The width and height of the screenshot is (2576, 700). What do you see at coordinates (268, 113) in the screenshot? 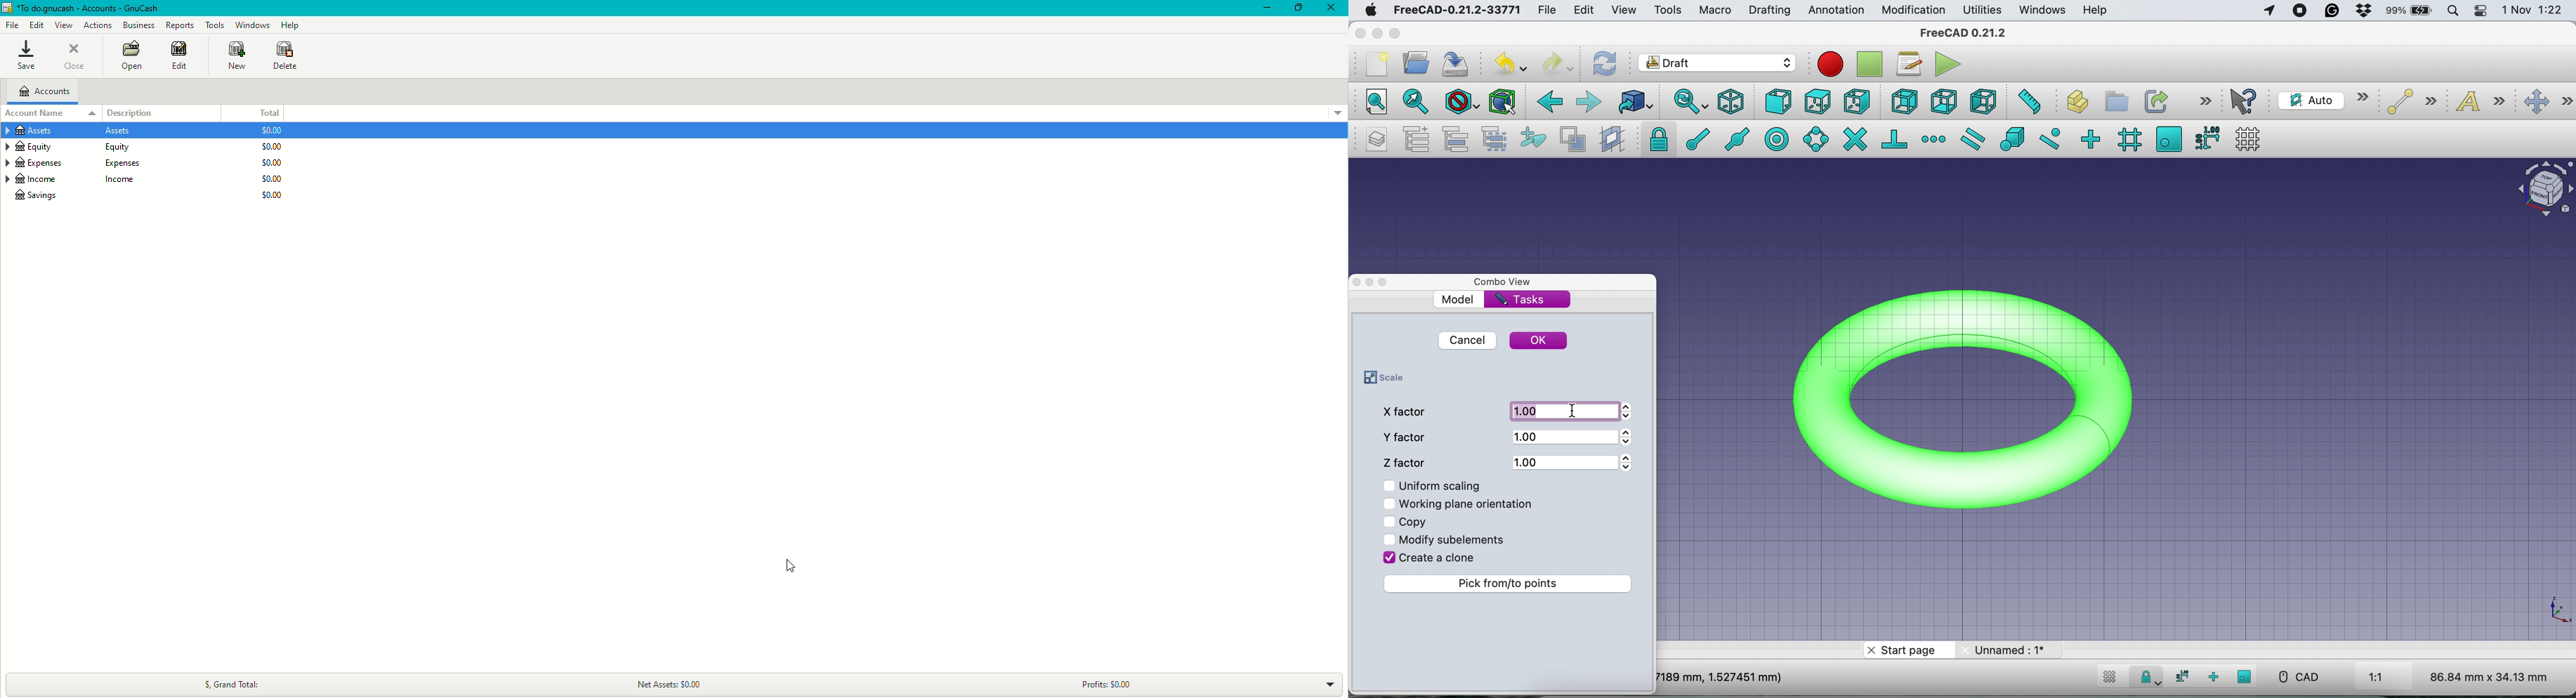
I see `Total` at bounding box center [268, 113].